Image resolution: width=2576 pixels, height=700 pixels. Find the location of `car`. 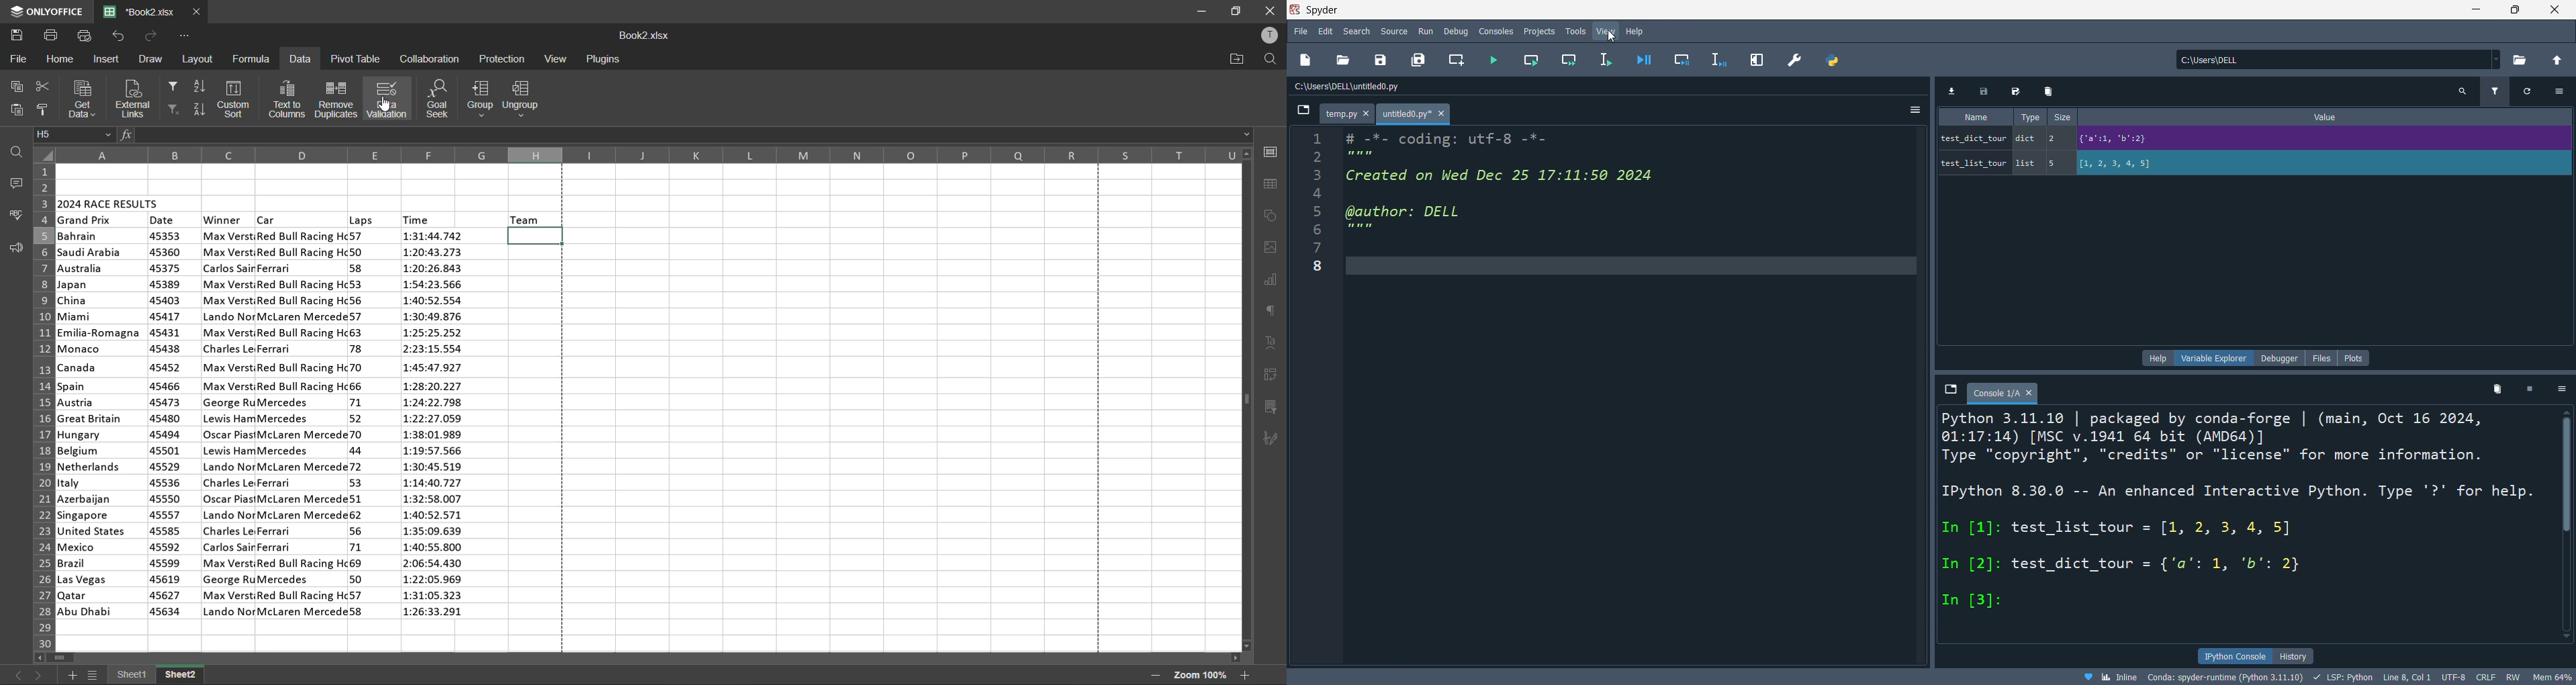

car is located at coordinates (268, 219).